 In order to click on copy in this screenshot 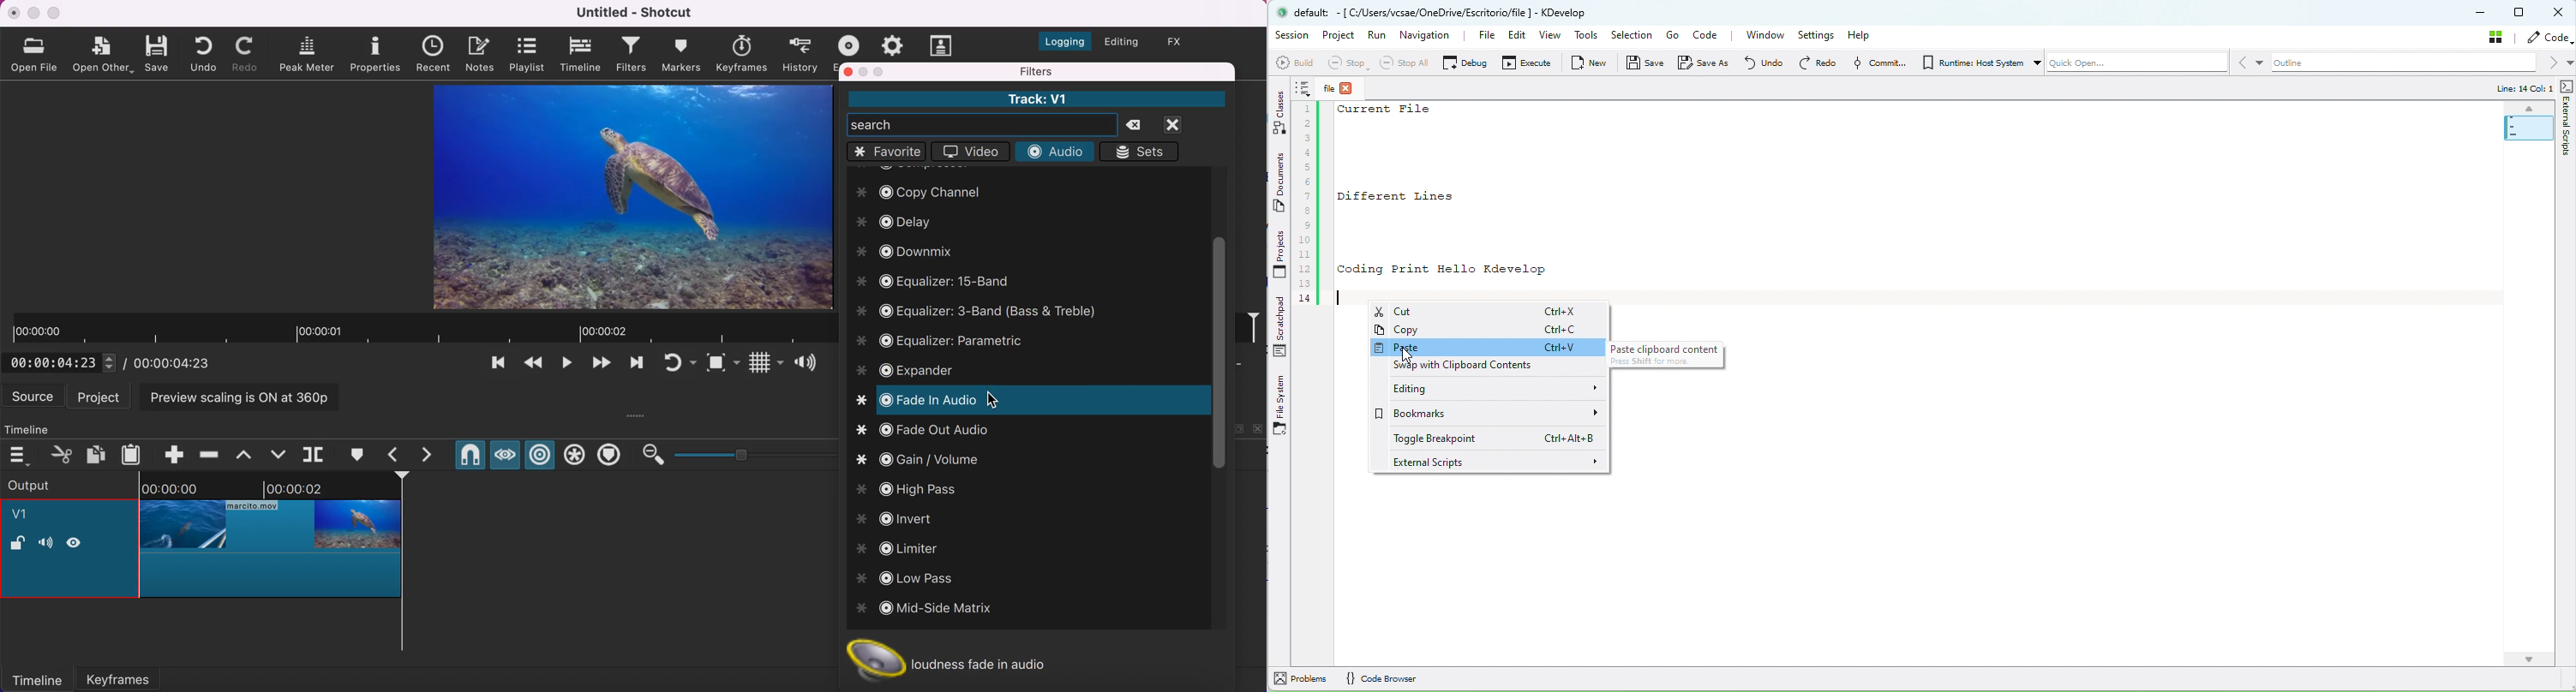, I will do `click(98, 453)`.